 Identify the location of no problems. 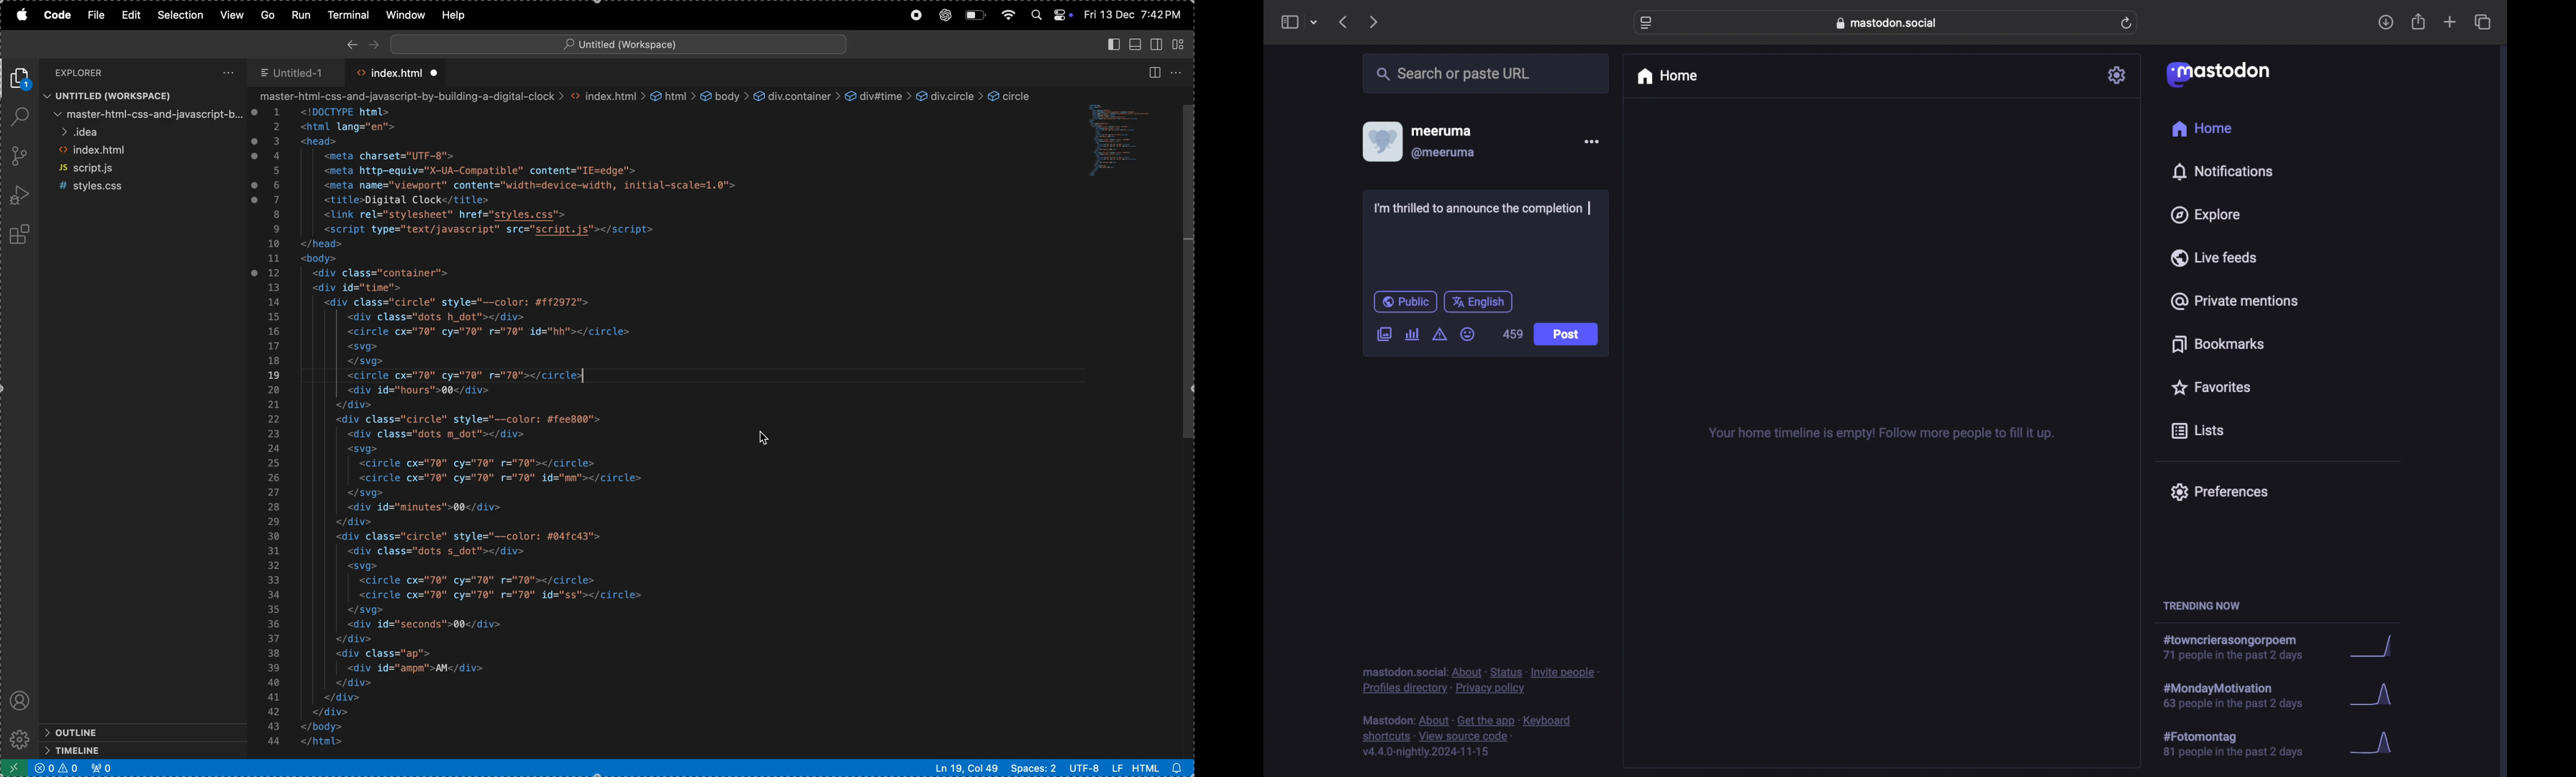
(56, 769).